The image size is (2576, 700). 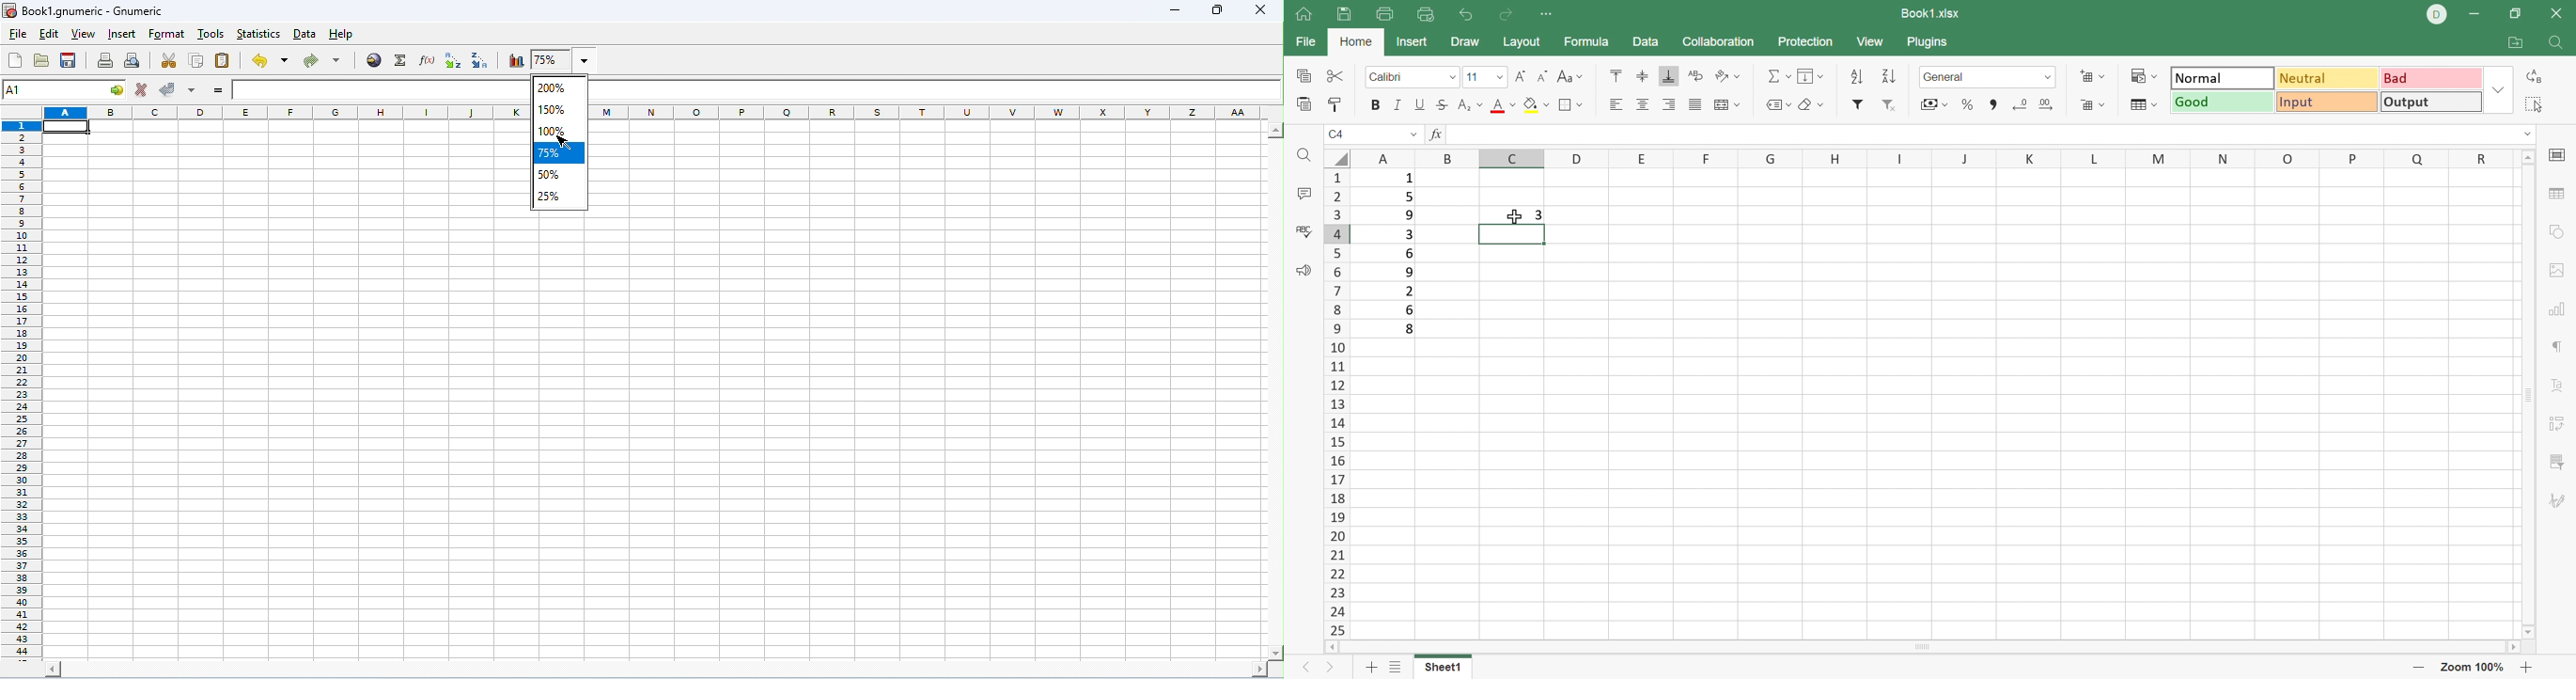 What do you see at coordinates (323, 60) in the screenshot?
I see `redo` at bounding box center [323, 60].